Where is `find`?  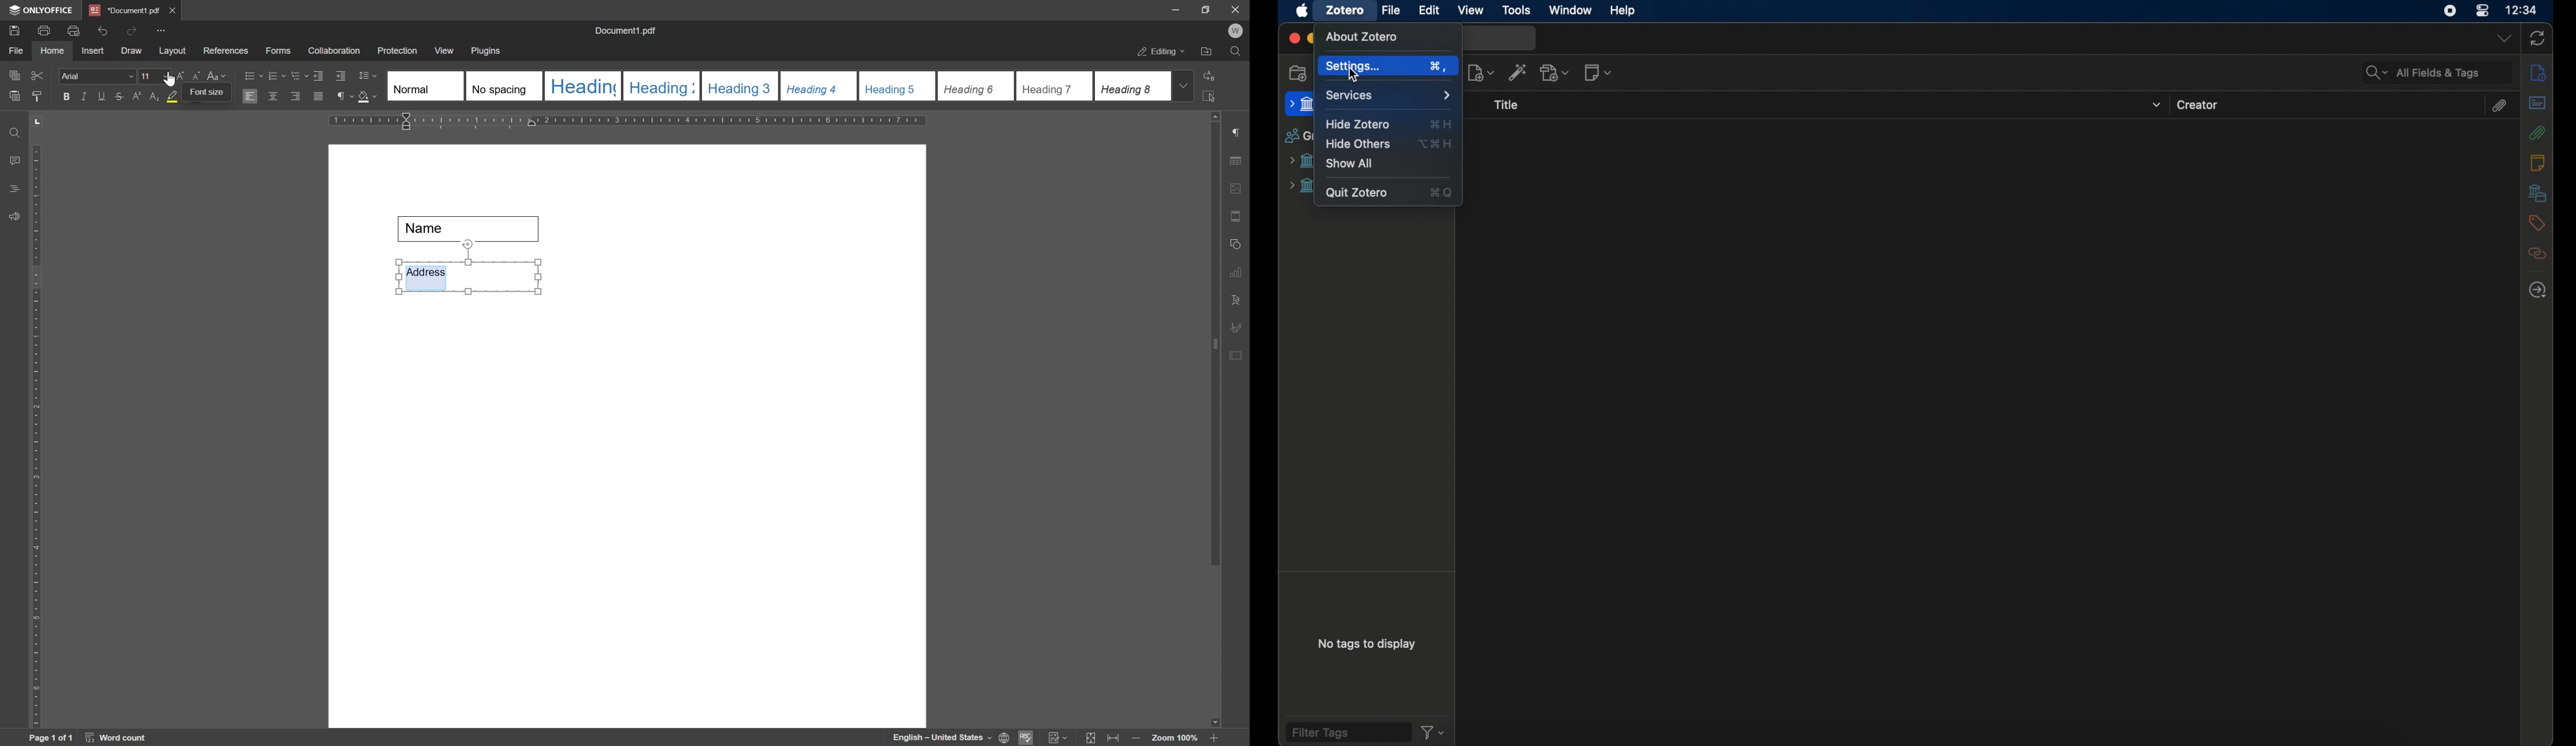
find is located at coordinates (13, 129).